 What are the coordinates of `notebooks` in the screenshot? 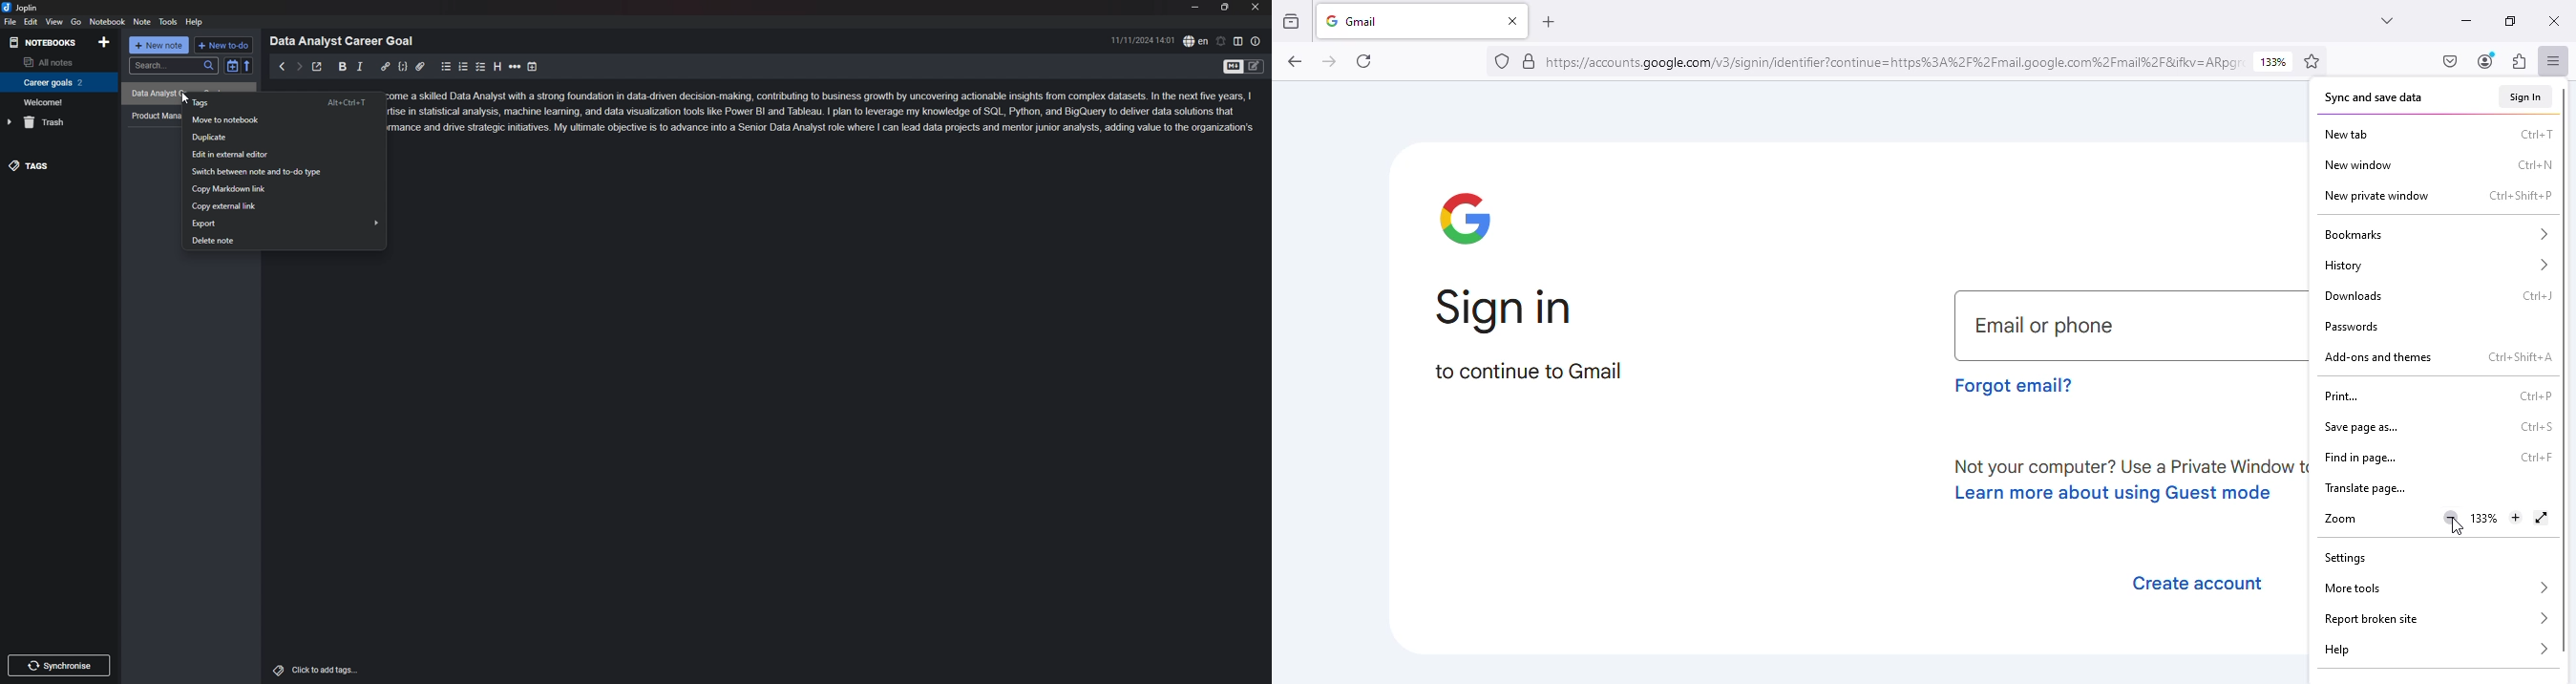 It's located at (44, 43).